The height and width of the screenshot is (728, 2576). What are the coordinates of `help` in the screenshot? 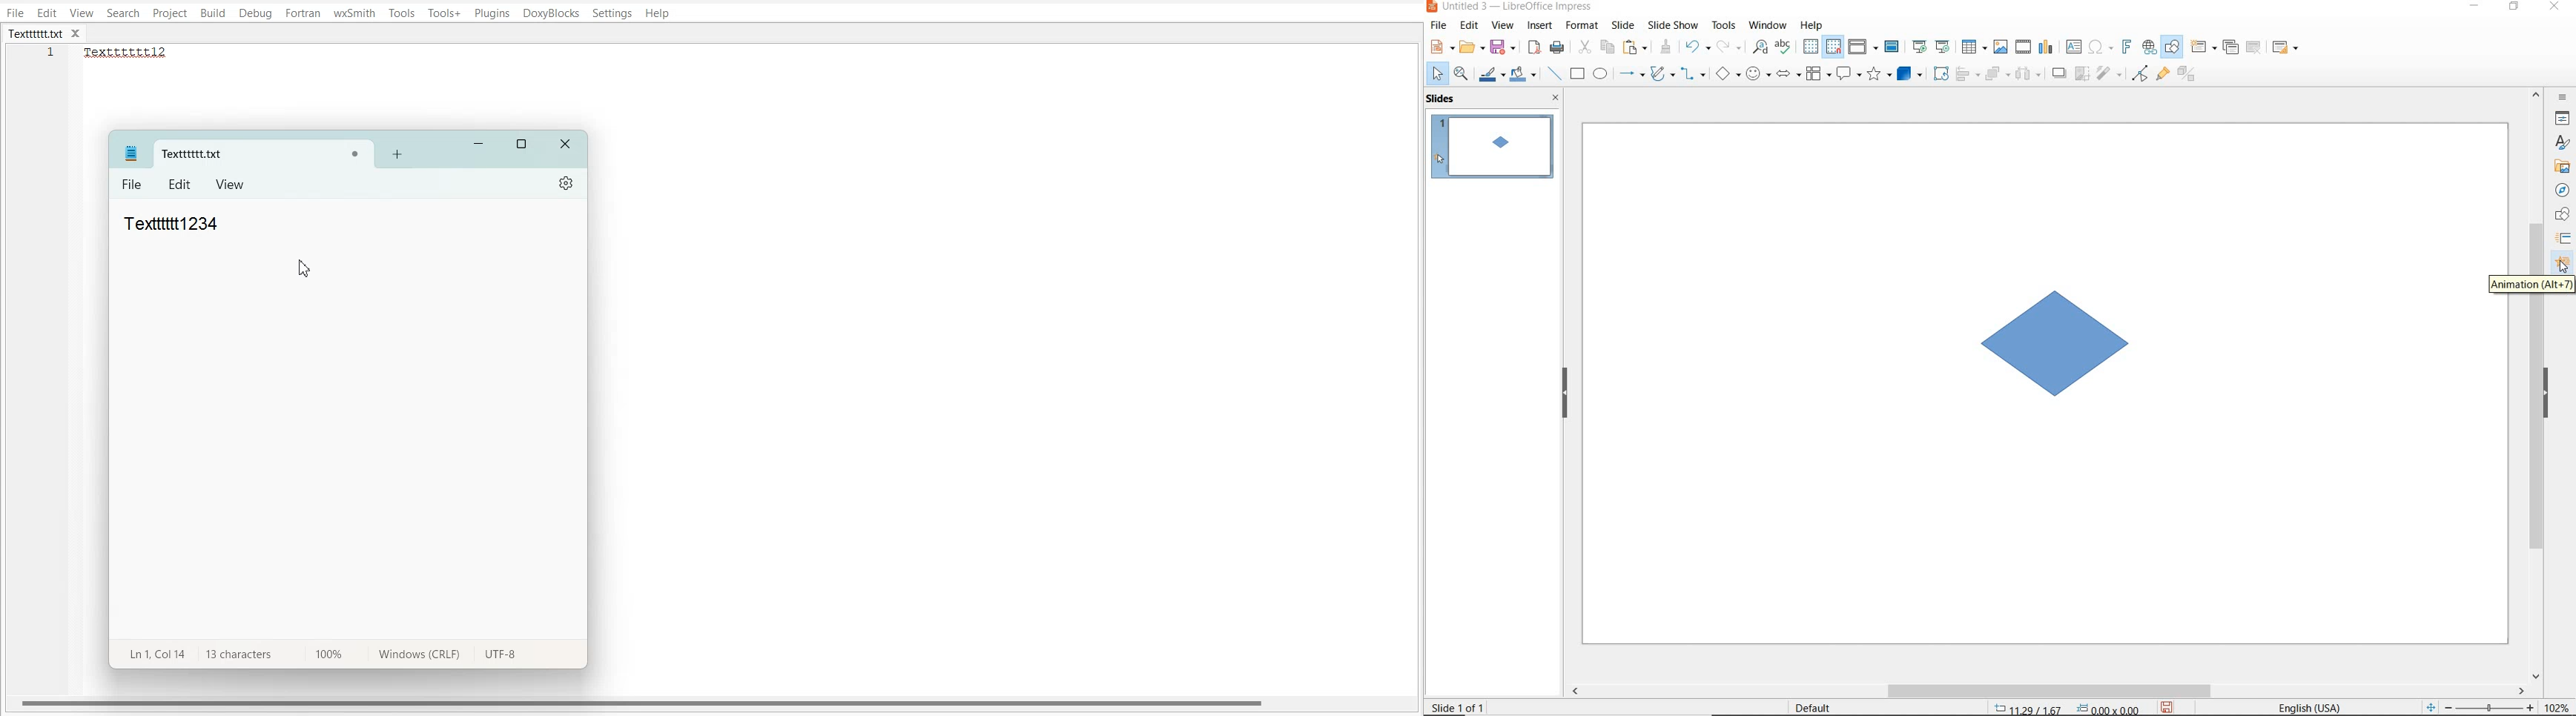 It's located at (1813, 25).